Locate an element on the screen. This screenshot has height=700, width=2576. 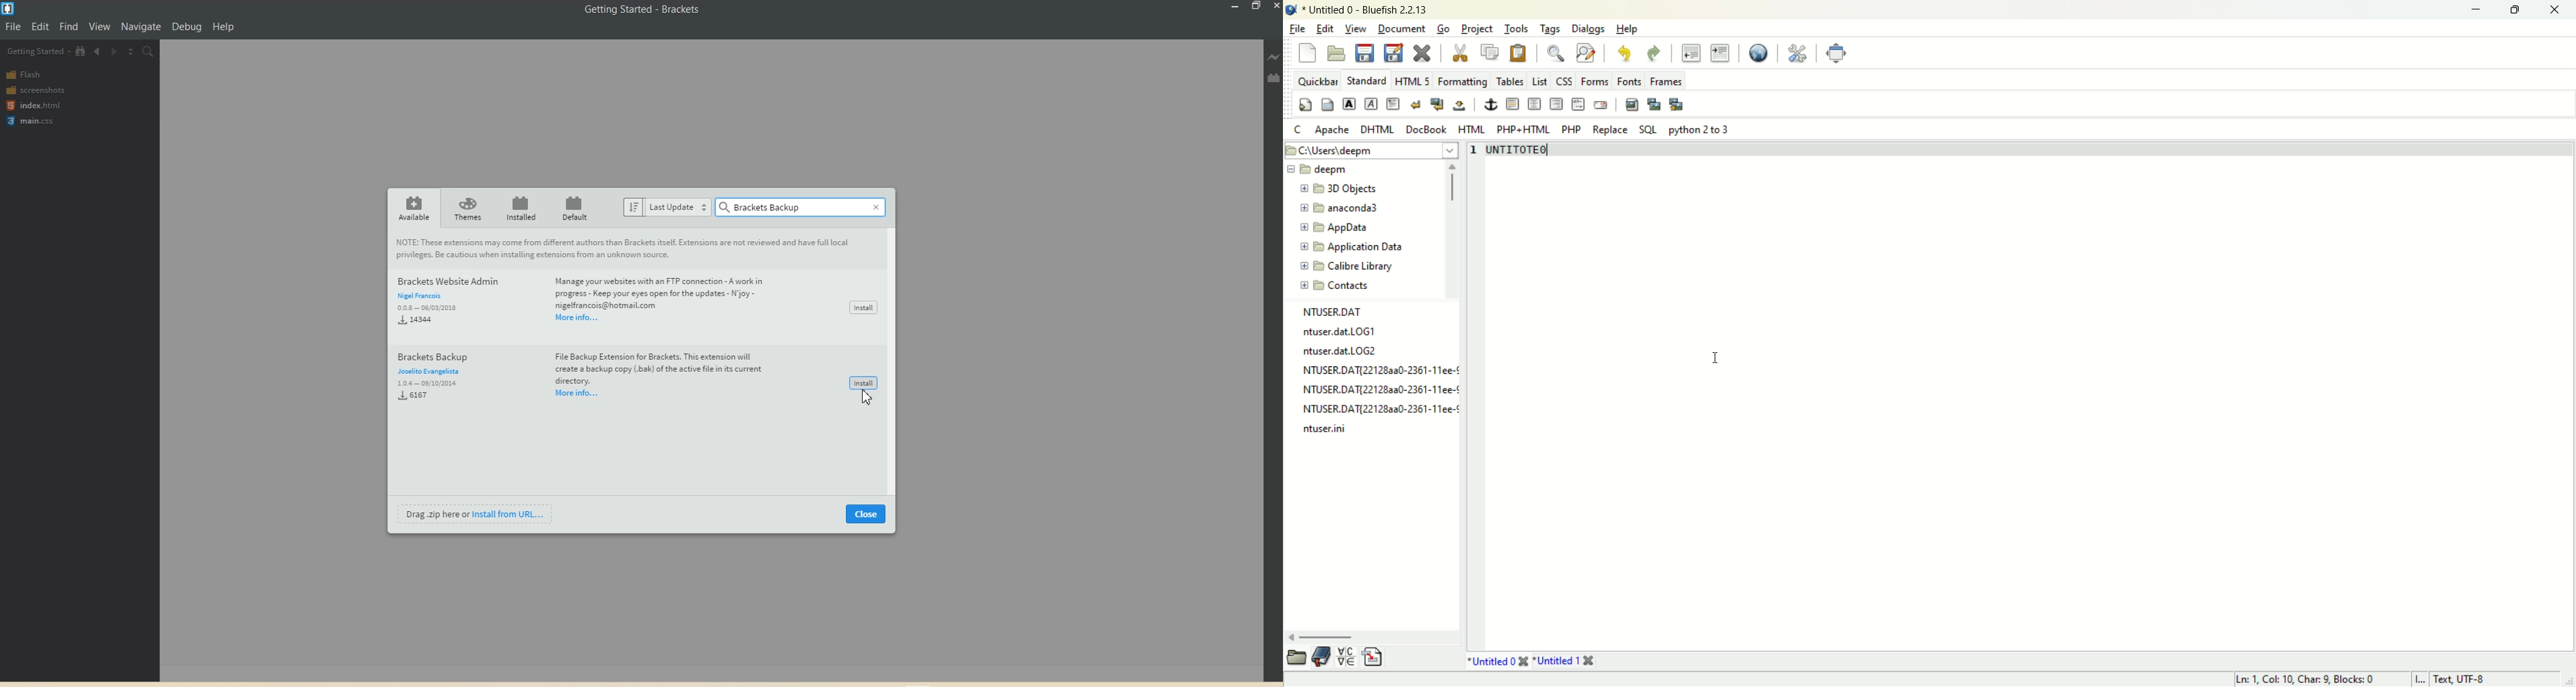
help is located at coordinates (1628, 28).